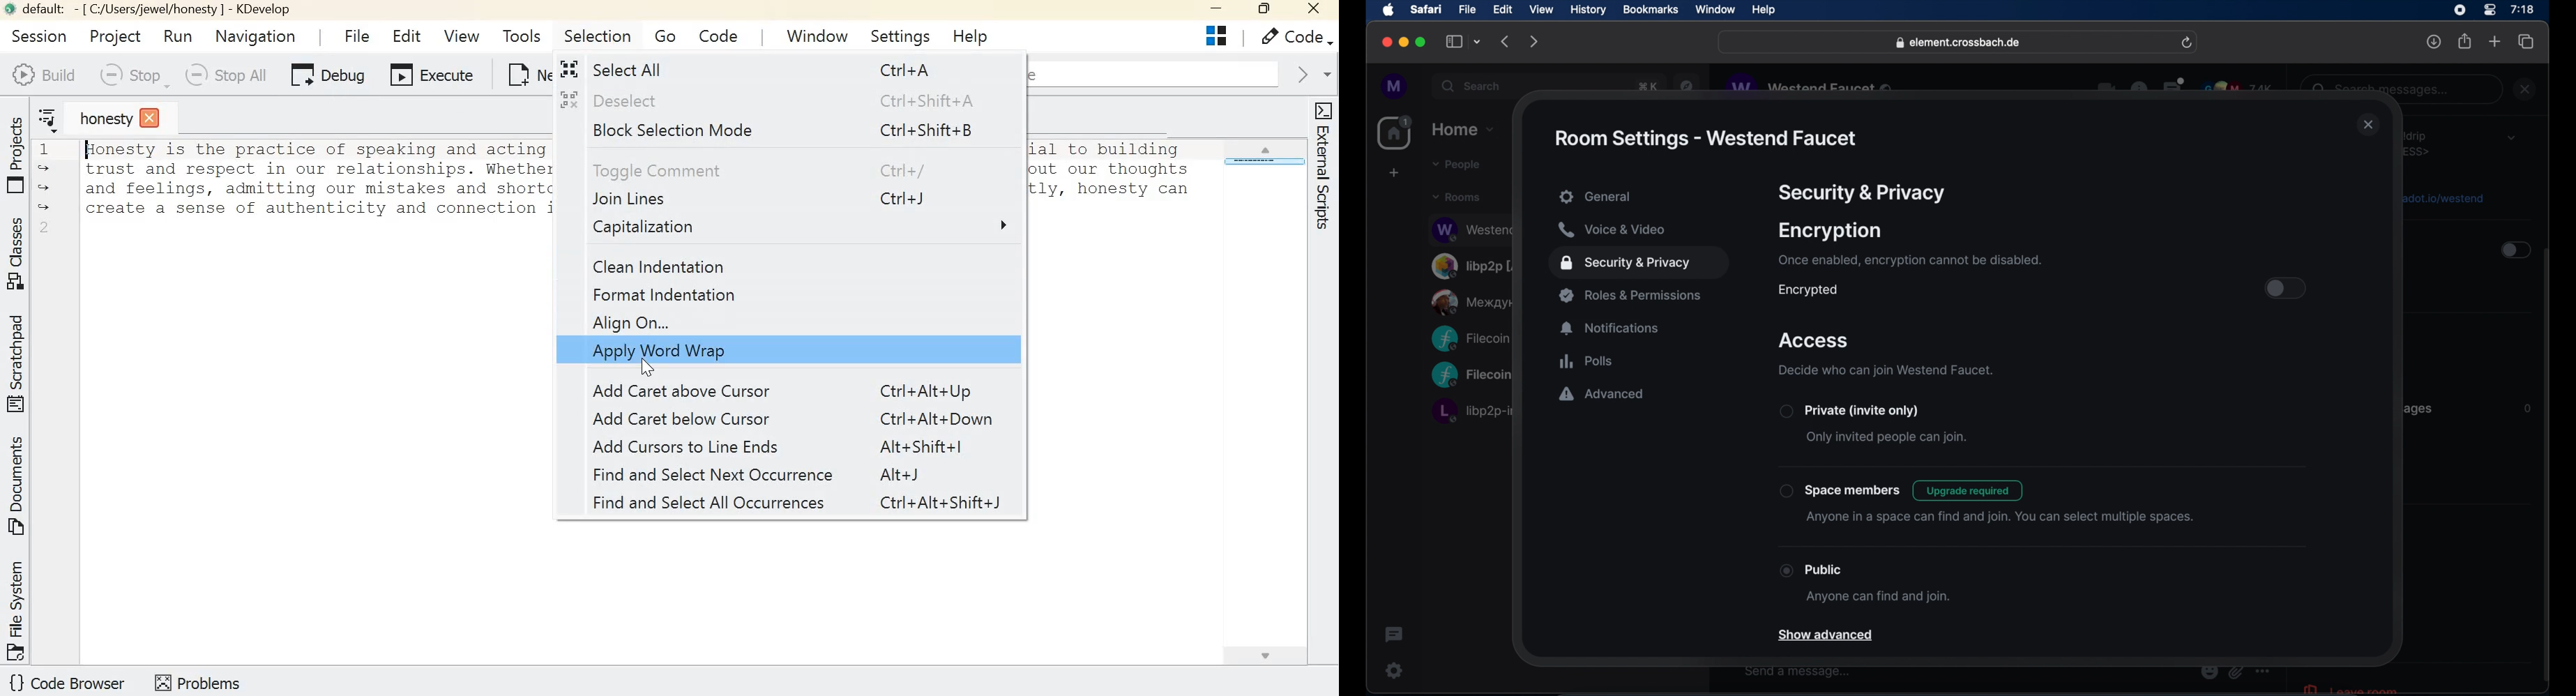  I want to click on obscure, so click(1472, 229).